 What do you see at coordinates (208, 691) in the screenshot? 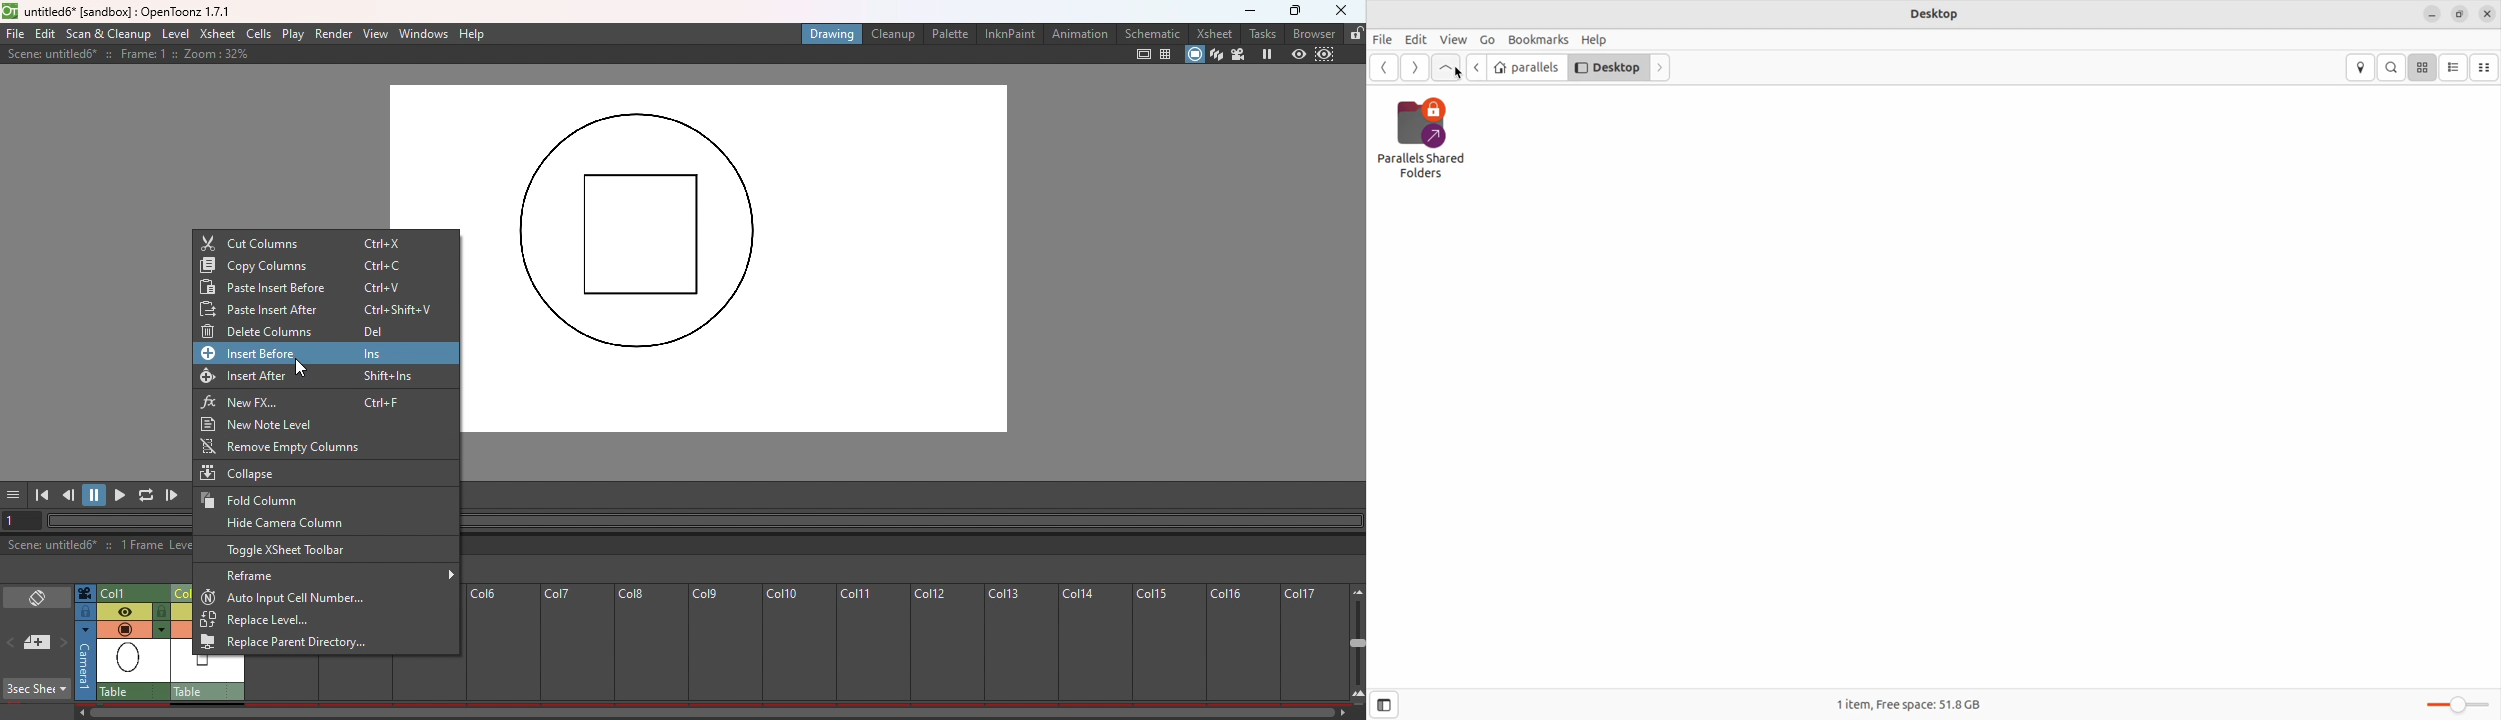
I see `Table` at bounding box center [208, 691].